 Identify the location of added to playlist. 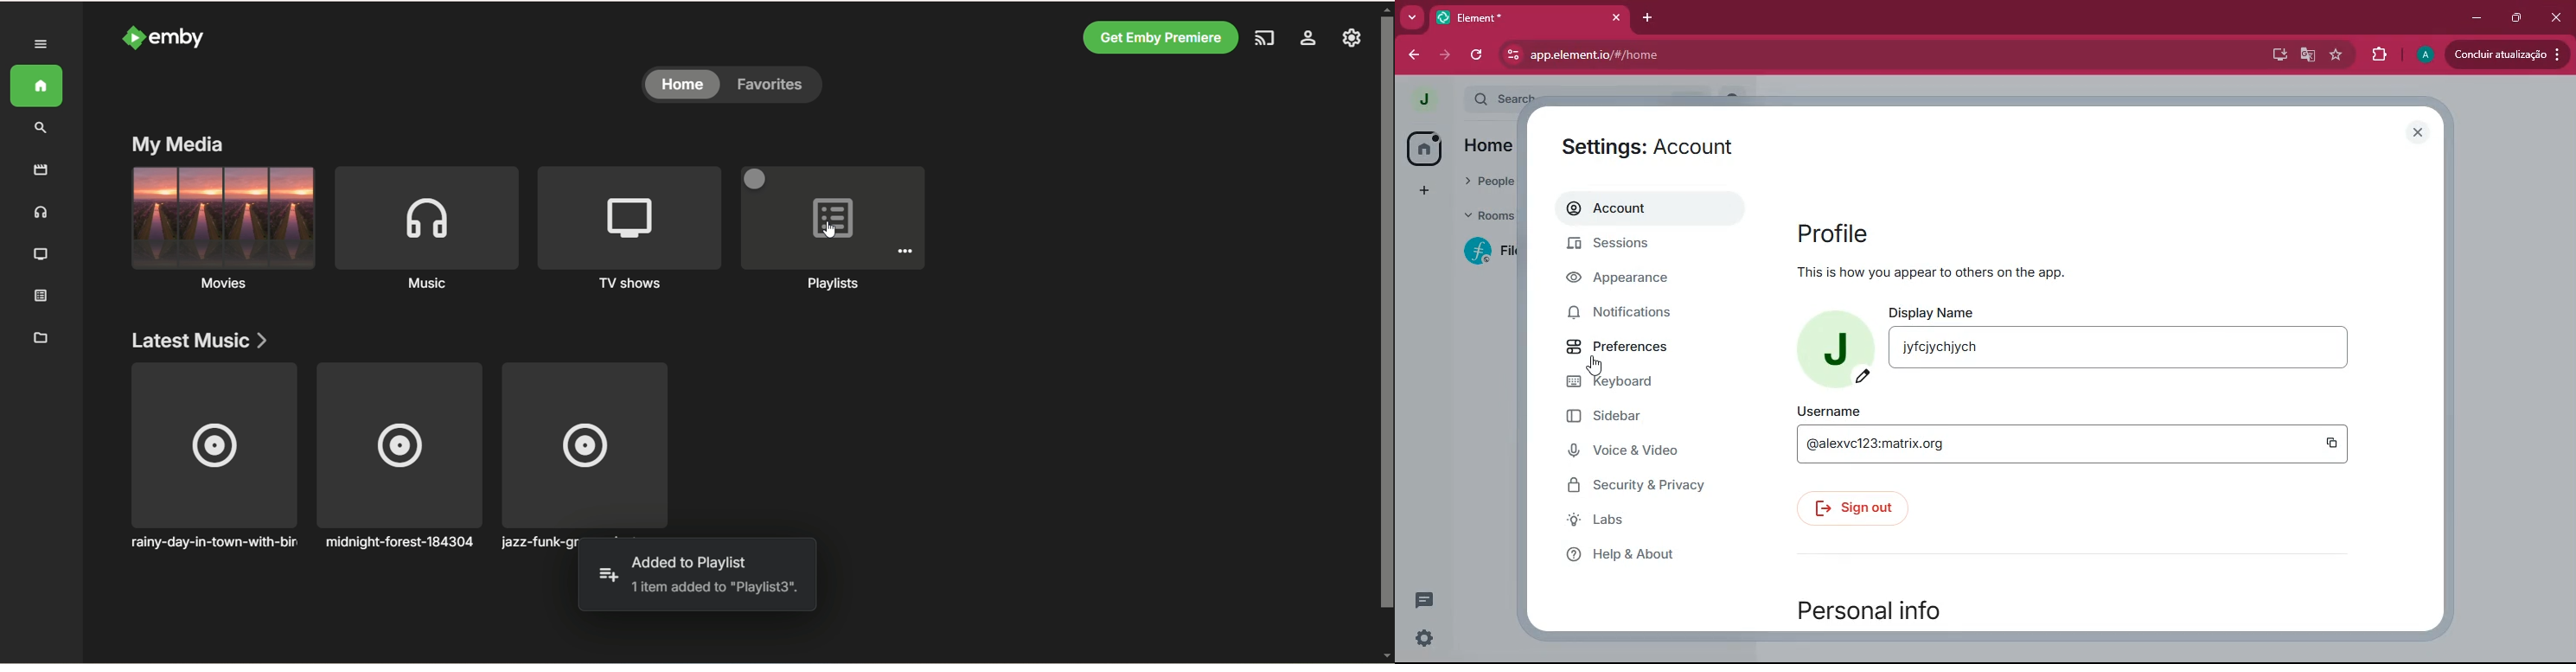
(691, 563).